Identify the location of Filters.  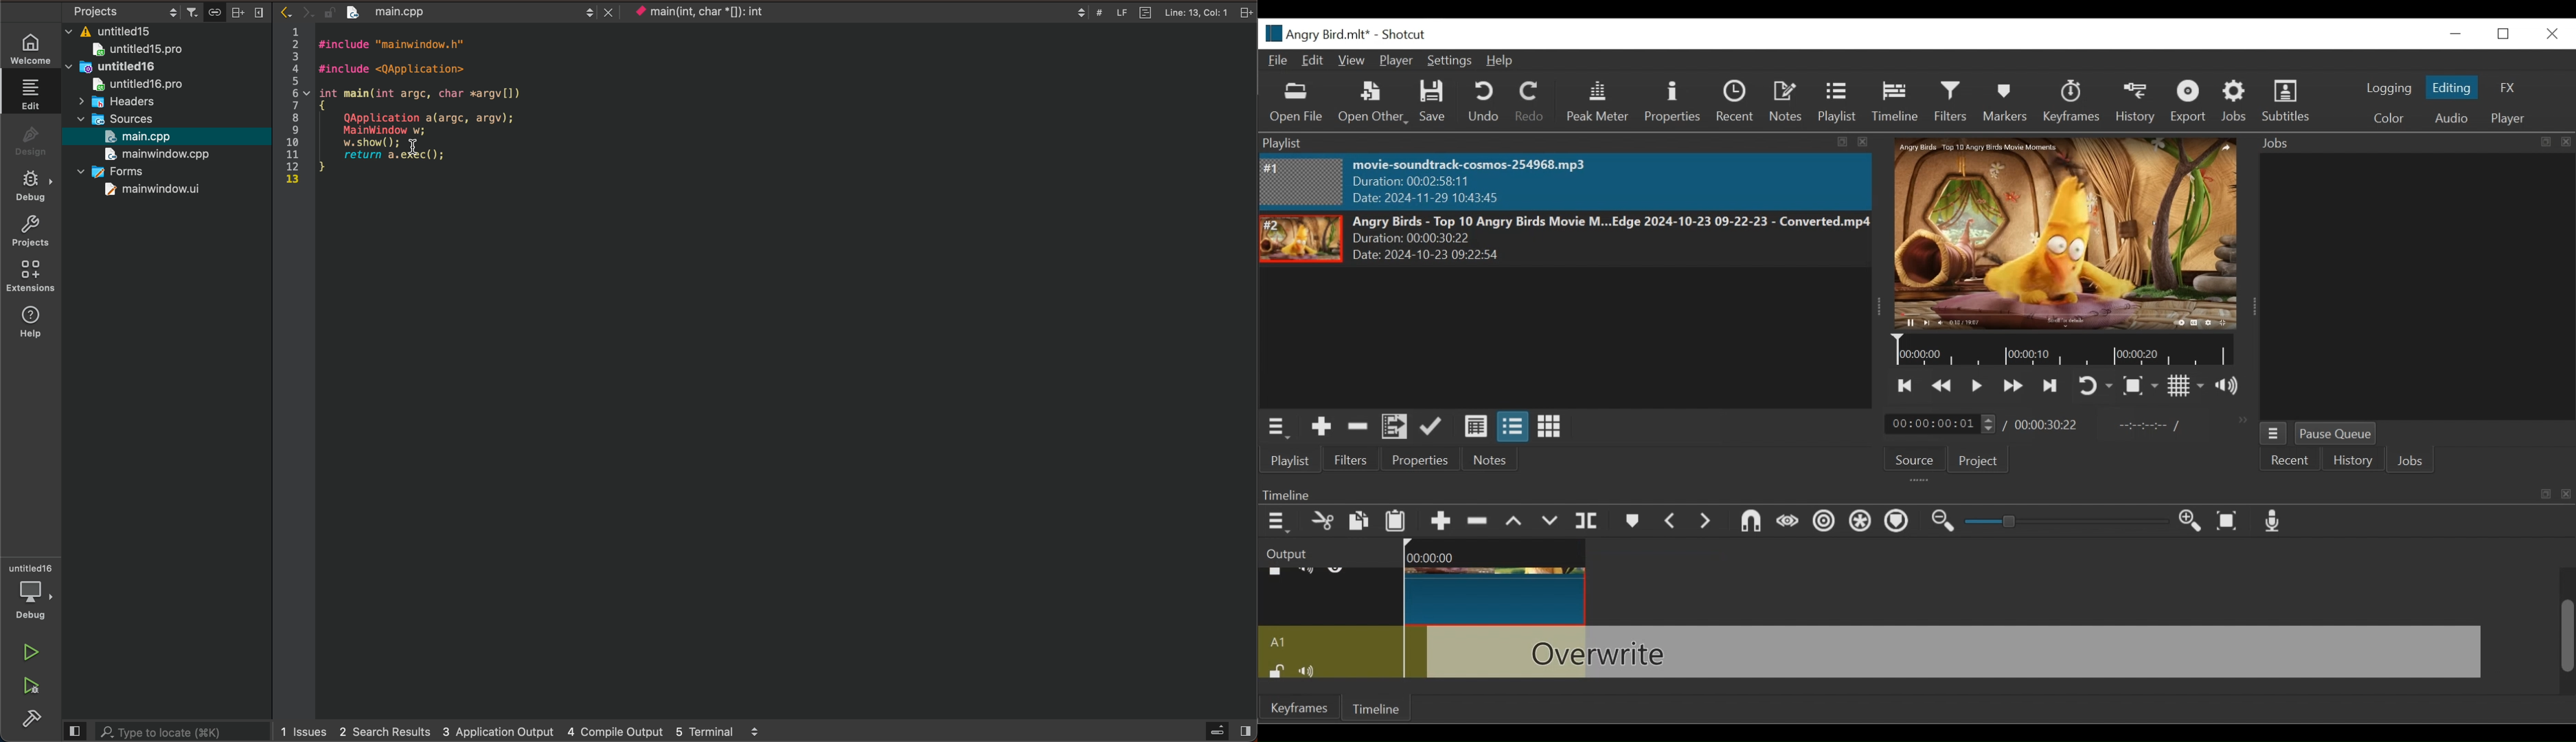
(1357, 459).